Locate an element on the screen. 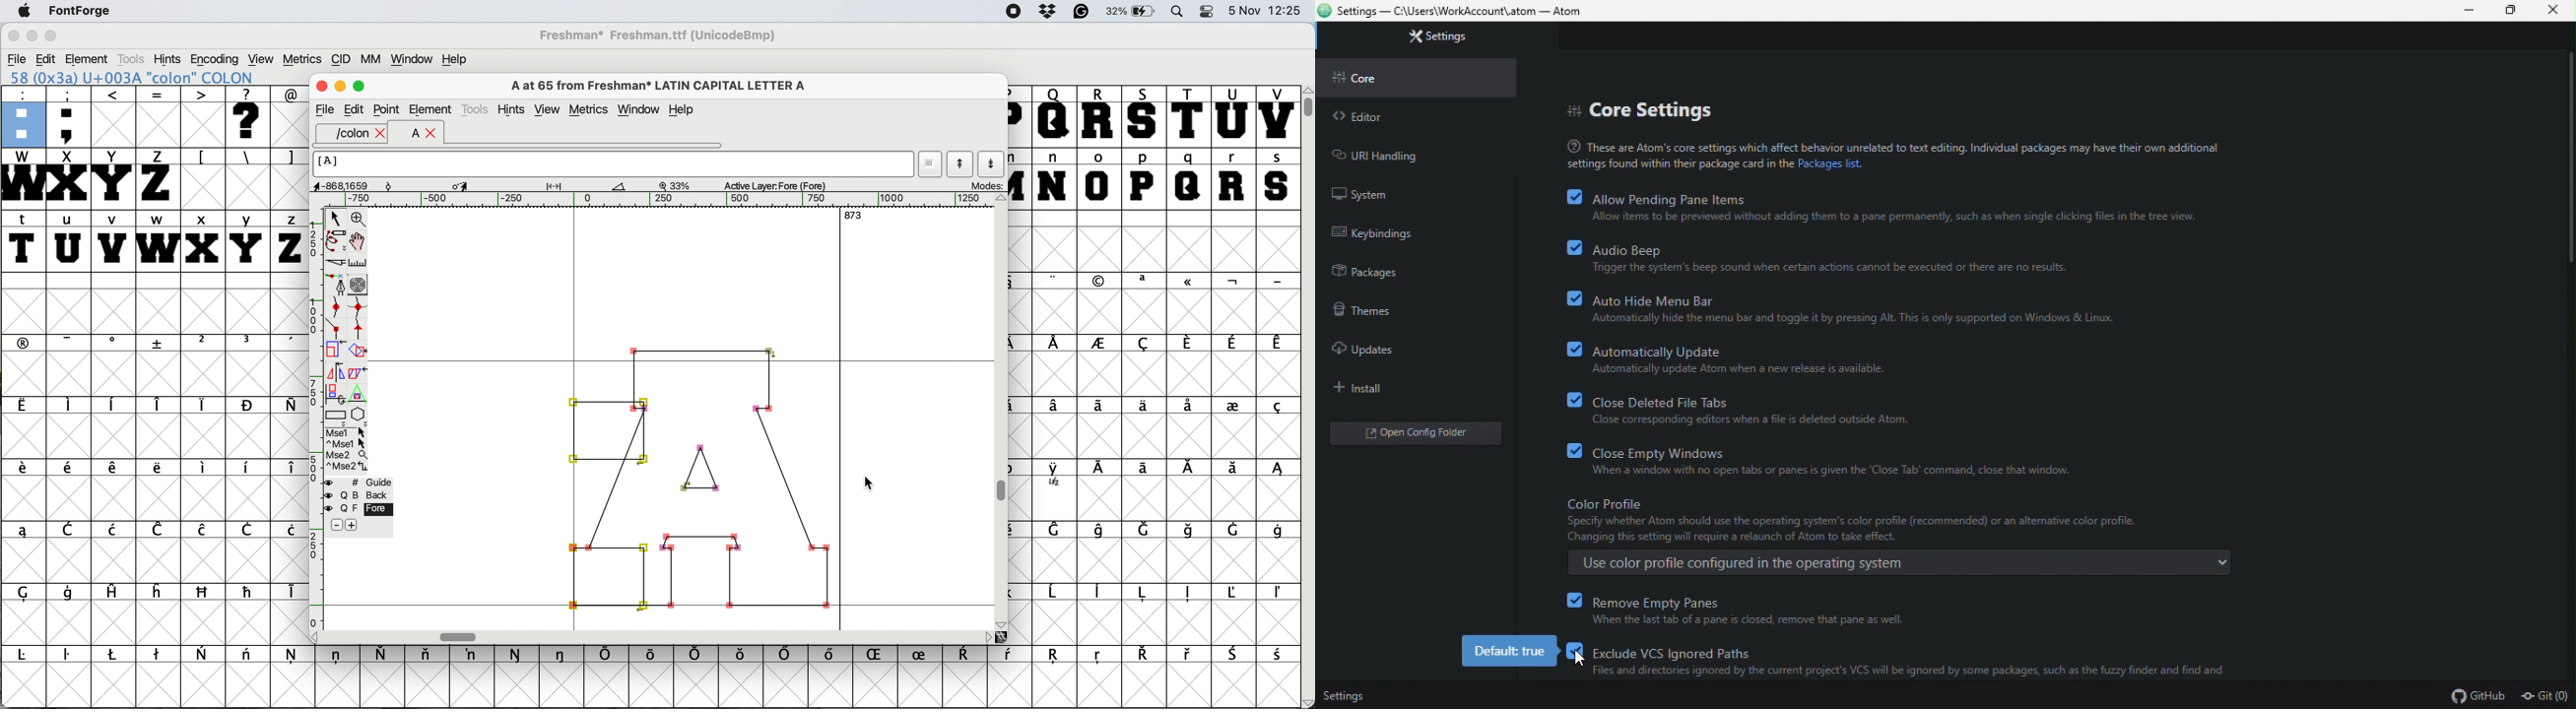 This screenshot has height=728, width=2576. Updates is located at coordinates (1408, 349).